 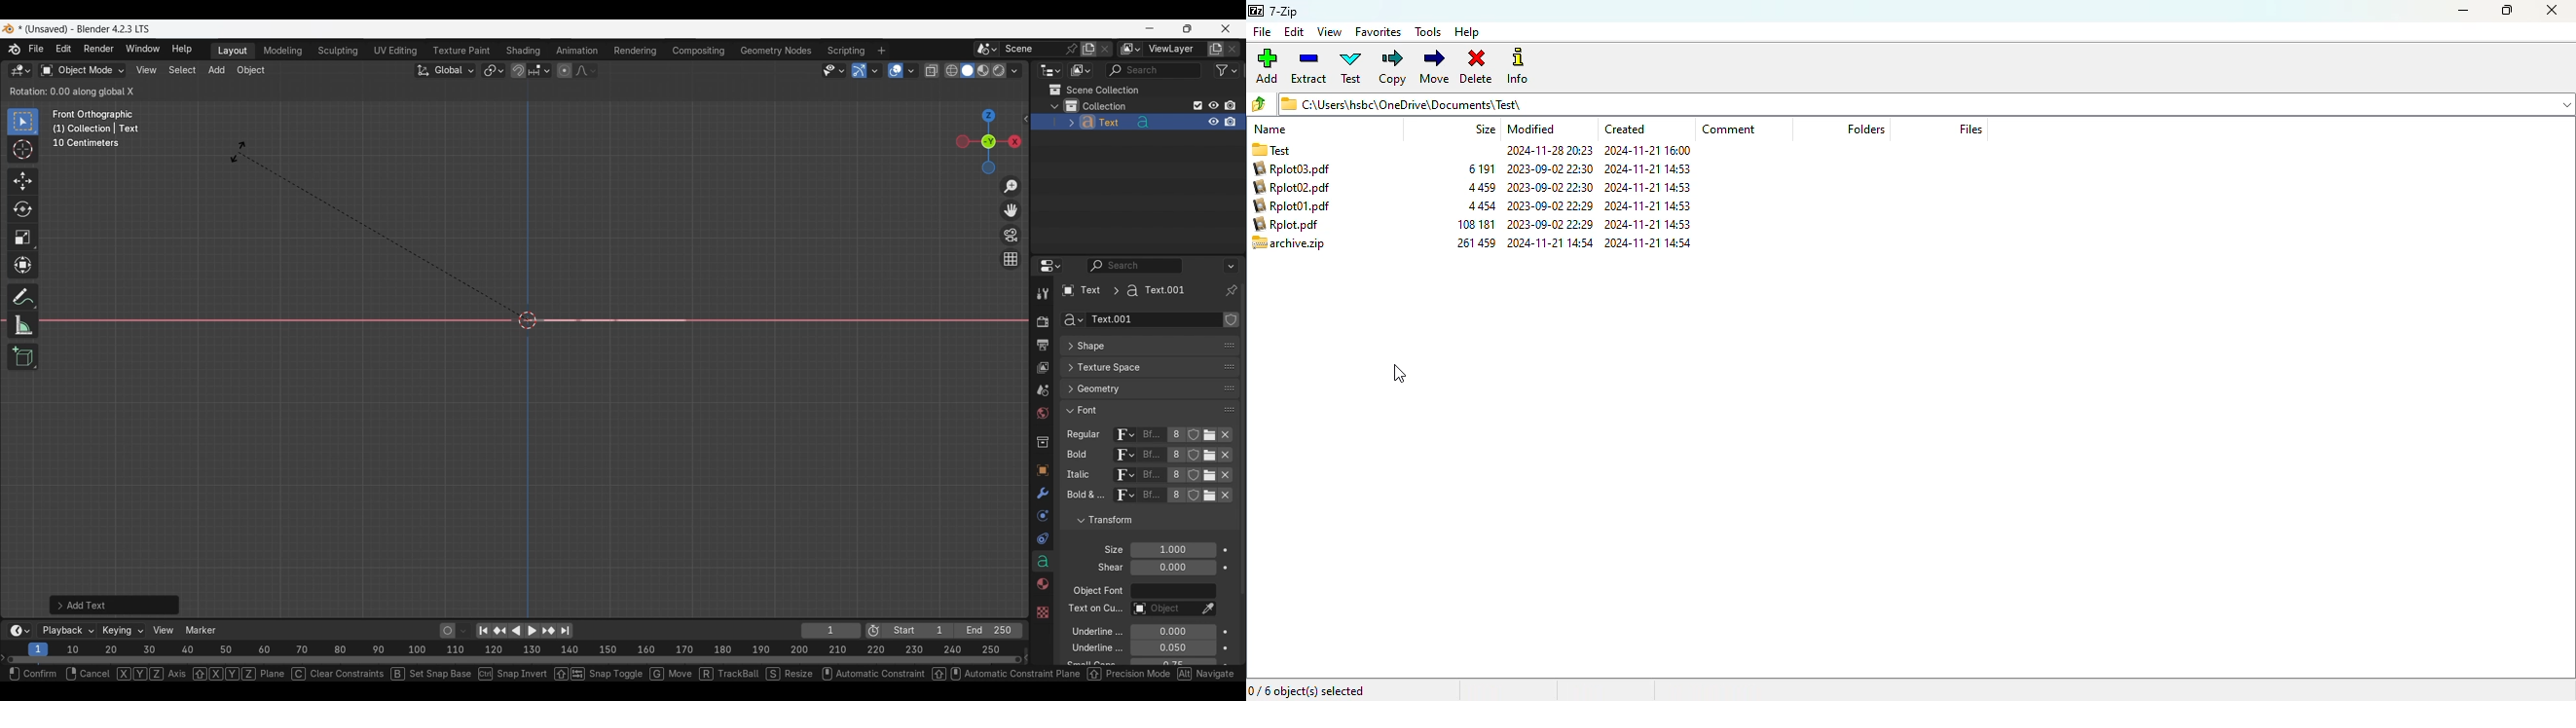 I want to click on Add new scene, so click(x=1088, y=49).